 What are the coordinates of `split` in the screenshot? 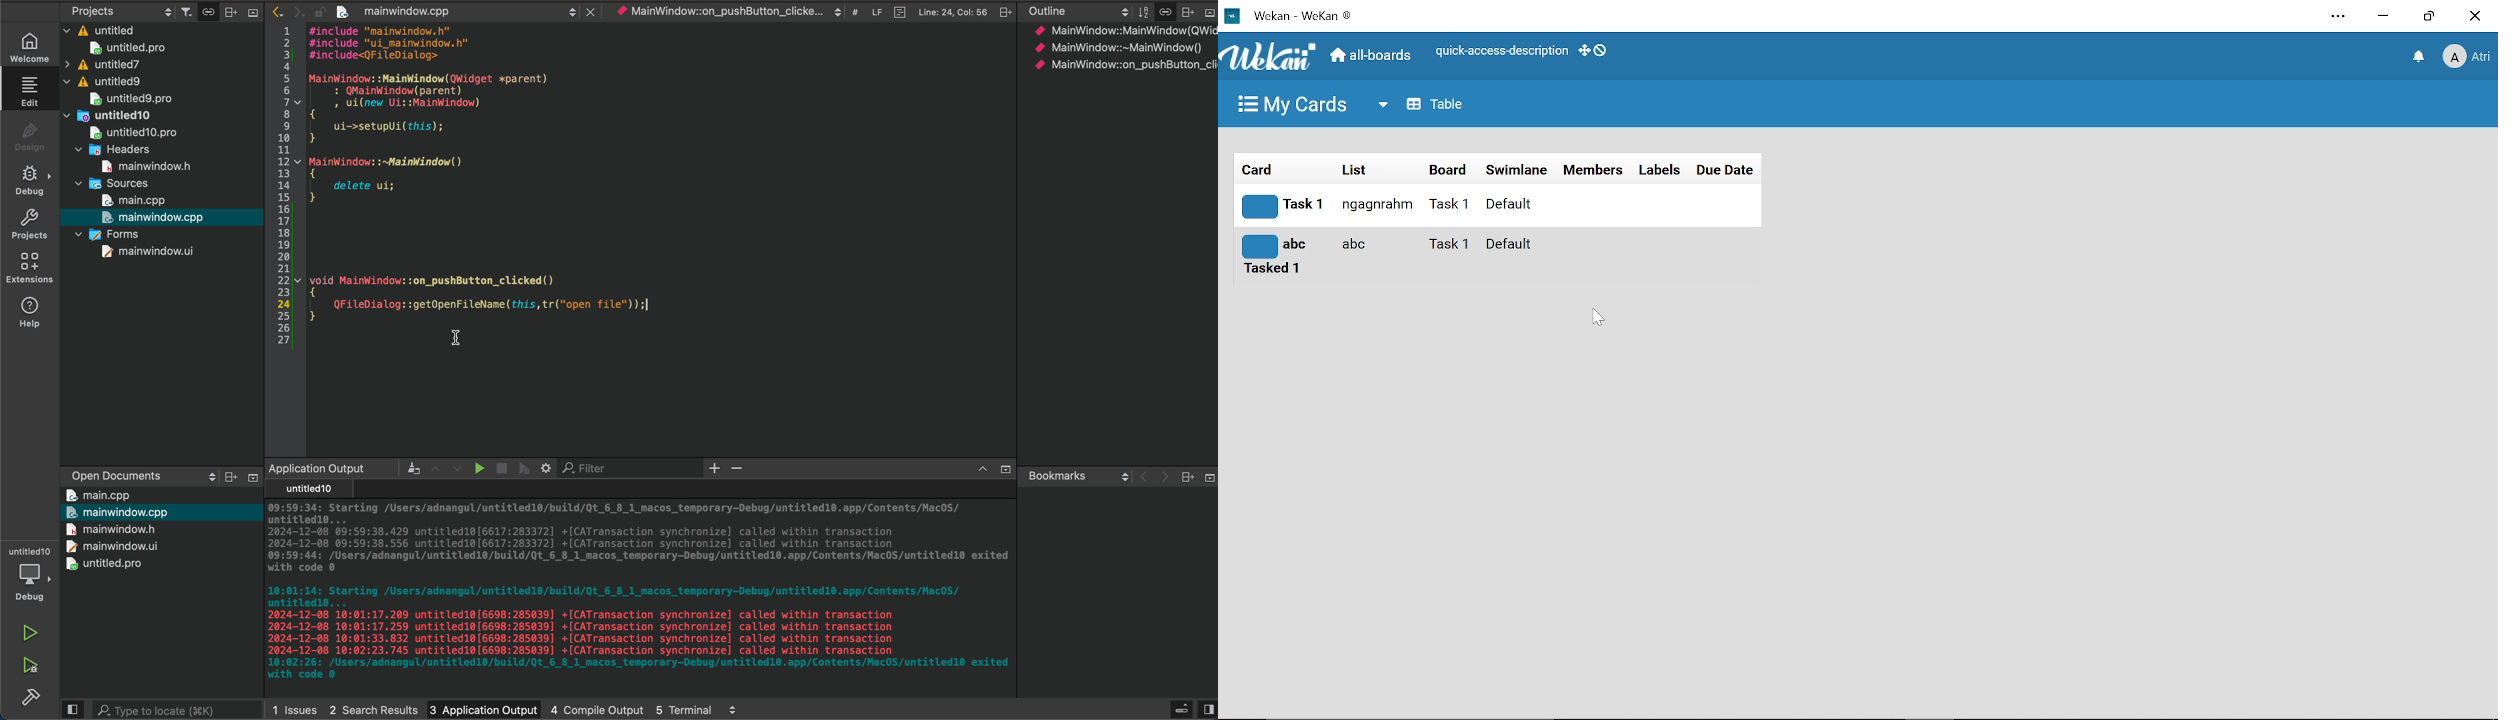 It's located at (72, 710).